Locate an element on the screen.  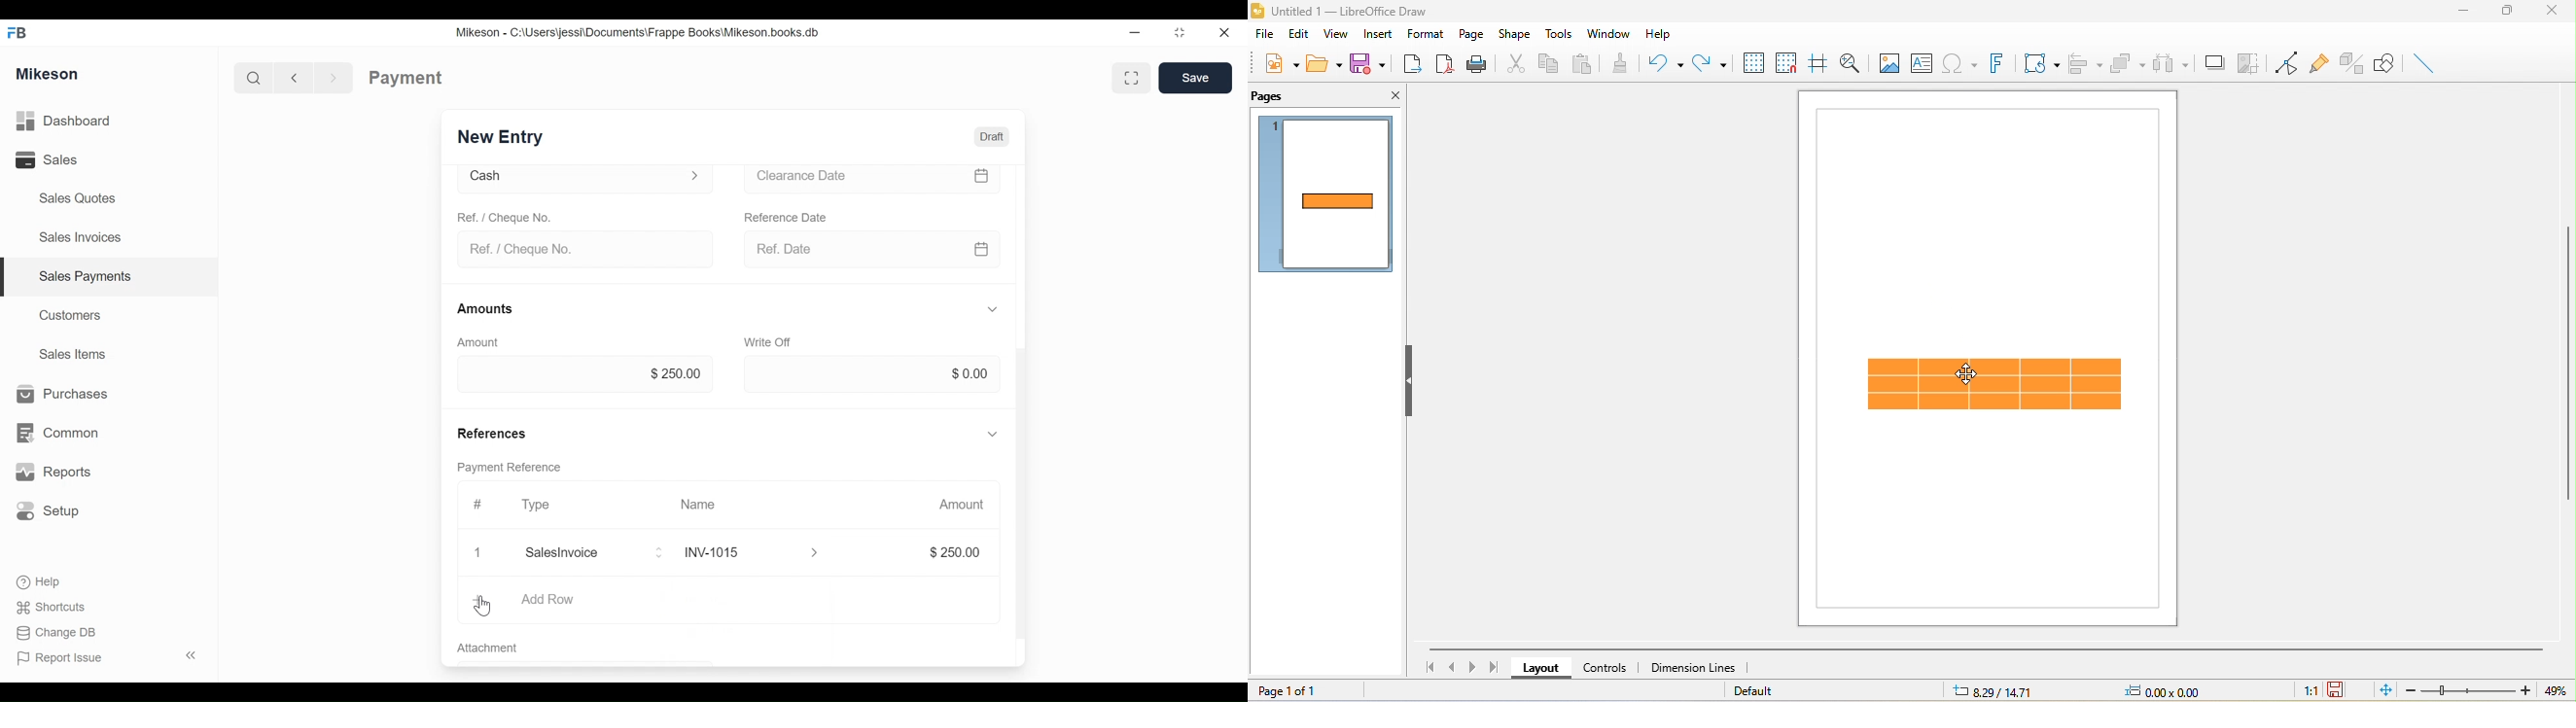
1:1 is located at coordinates (2301, 690).